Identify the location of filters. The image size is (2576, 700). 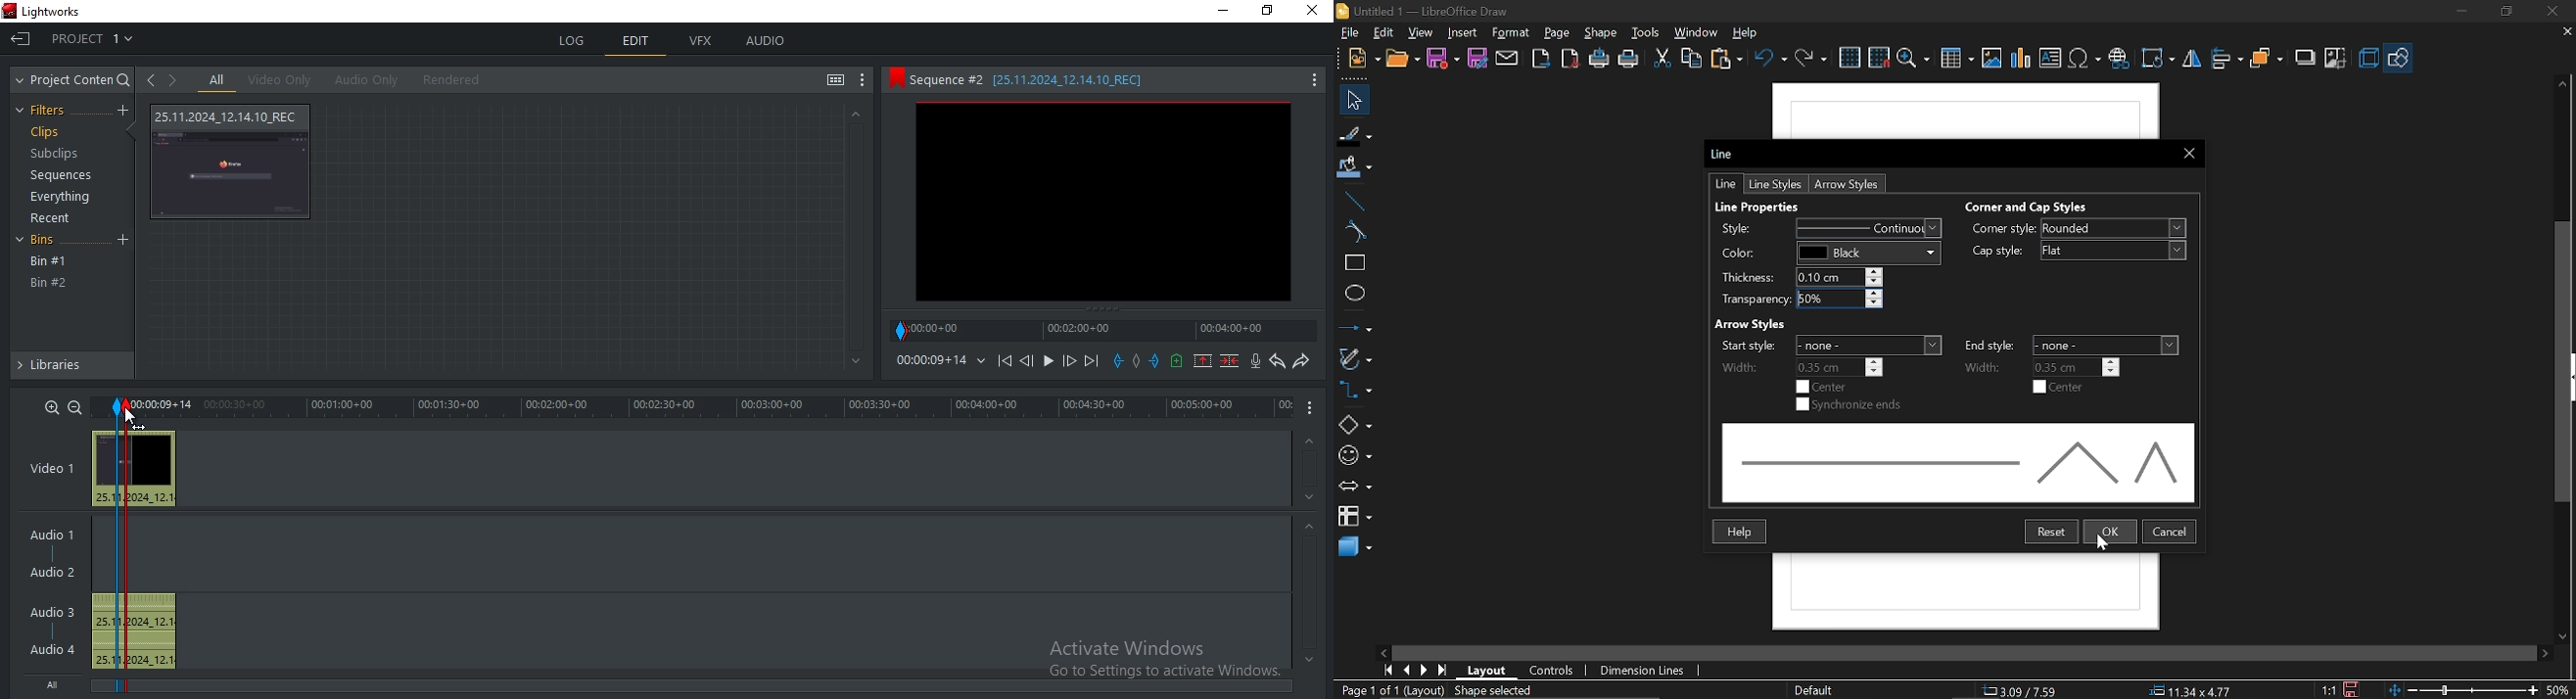
(46, 111).